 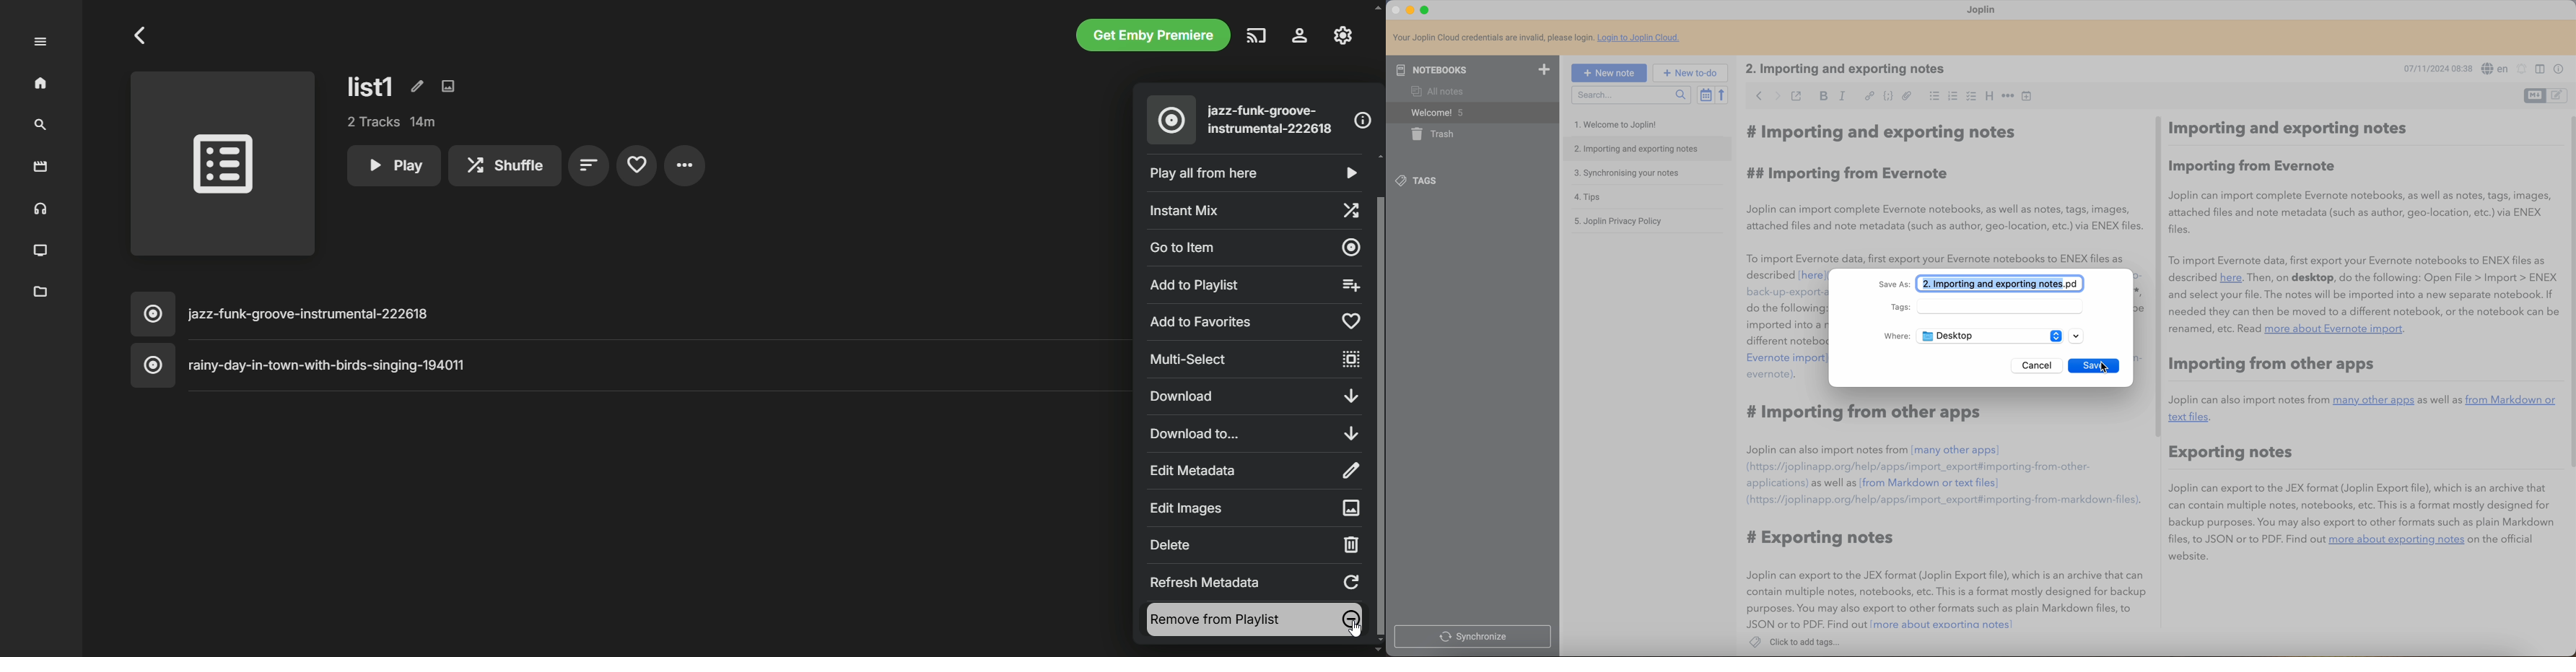 What do you see at coordinates (1473, 637) in the screenshot?
I see `synchronize` at bounding box center [1473, 637].